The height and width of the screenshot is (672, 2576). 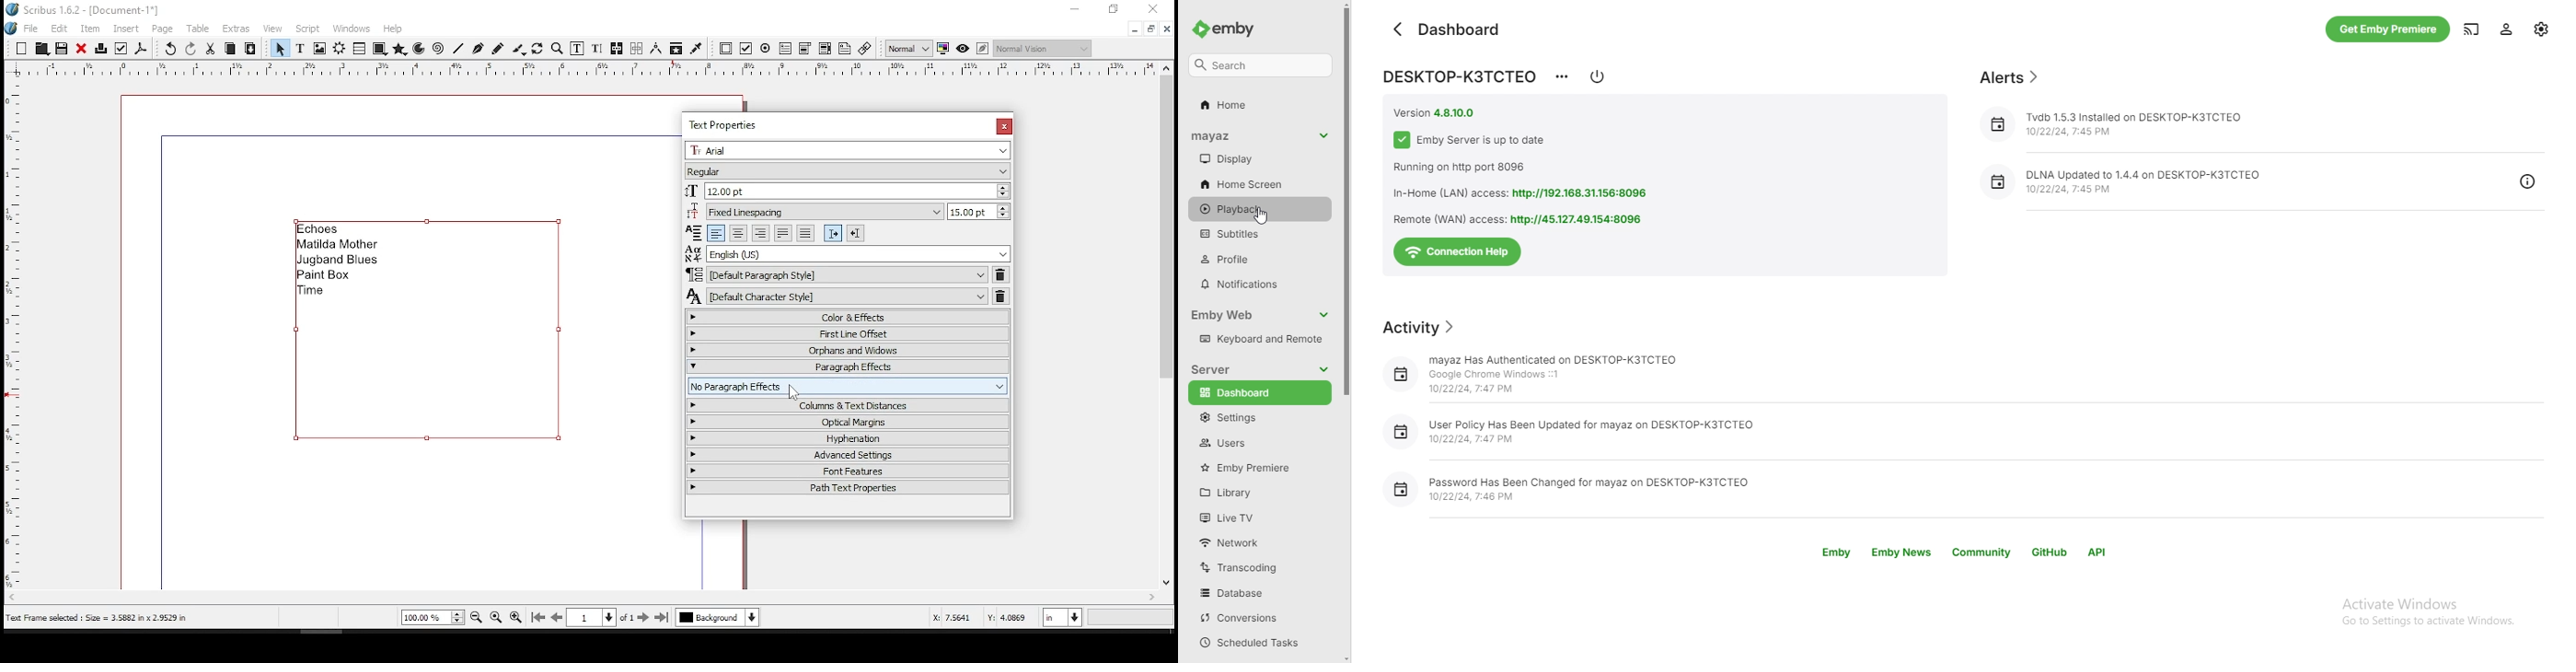 What do you see at coordinates (1350, 332) in the screenshot?
I see `scroll bar` at bounding box center [1350, 332].